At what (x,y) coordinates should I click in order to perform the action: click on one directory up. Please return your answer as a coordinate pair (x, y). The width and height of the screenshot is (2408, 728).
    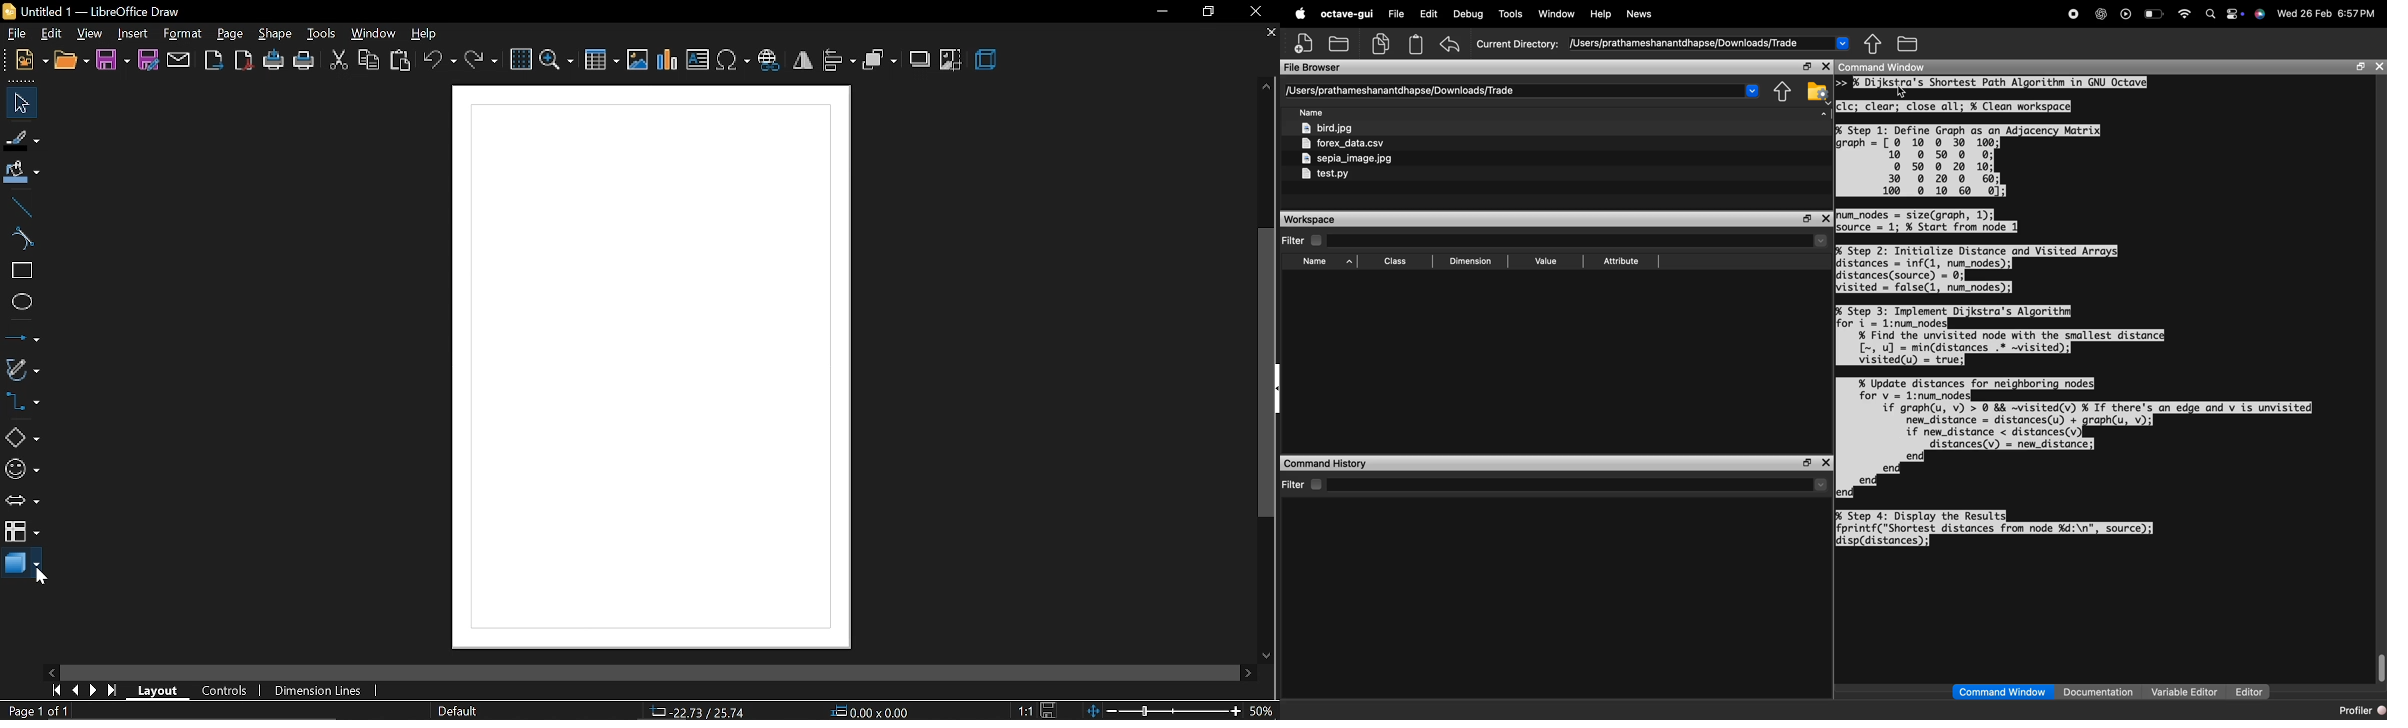
    Looking at the image, I should click on (1873, 44).